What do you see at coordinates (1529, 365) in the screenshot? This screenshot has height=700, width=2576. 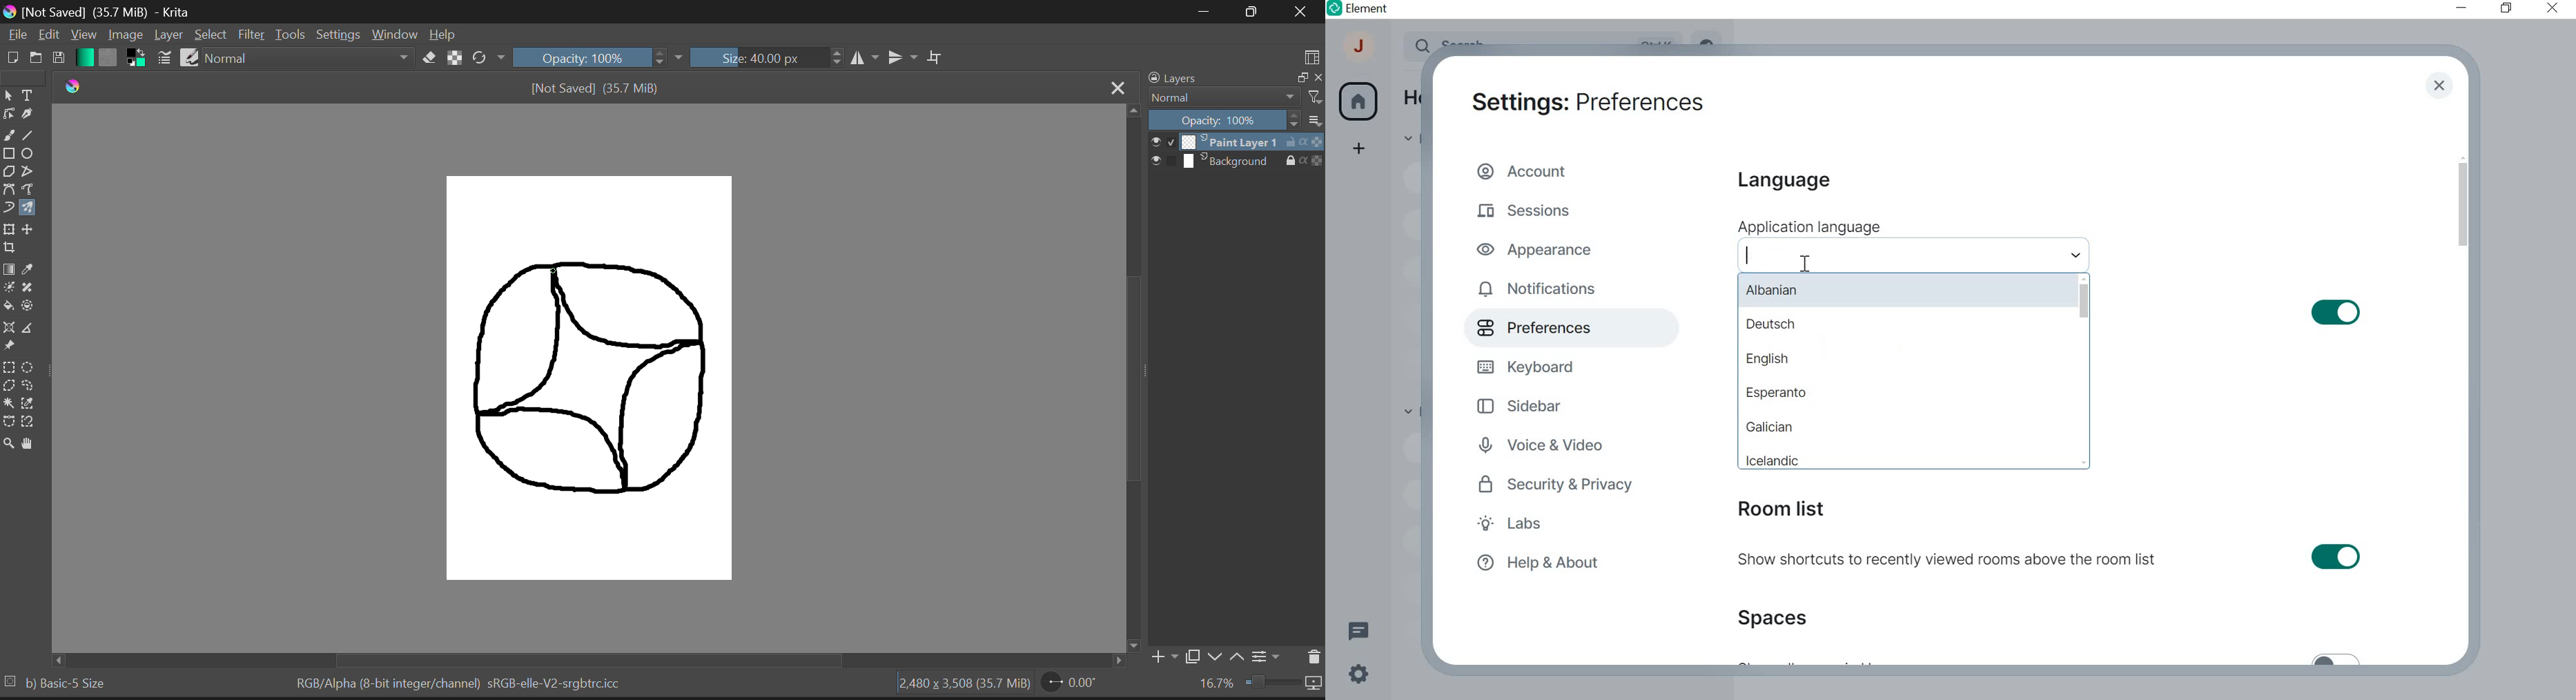 I see `KEYBOARD` at bounding box center [1529, 365].